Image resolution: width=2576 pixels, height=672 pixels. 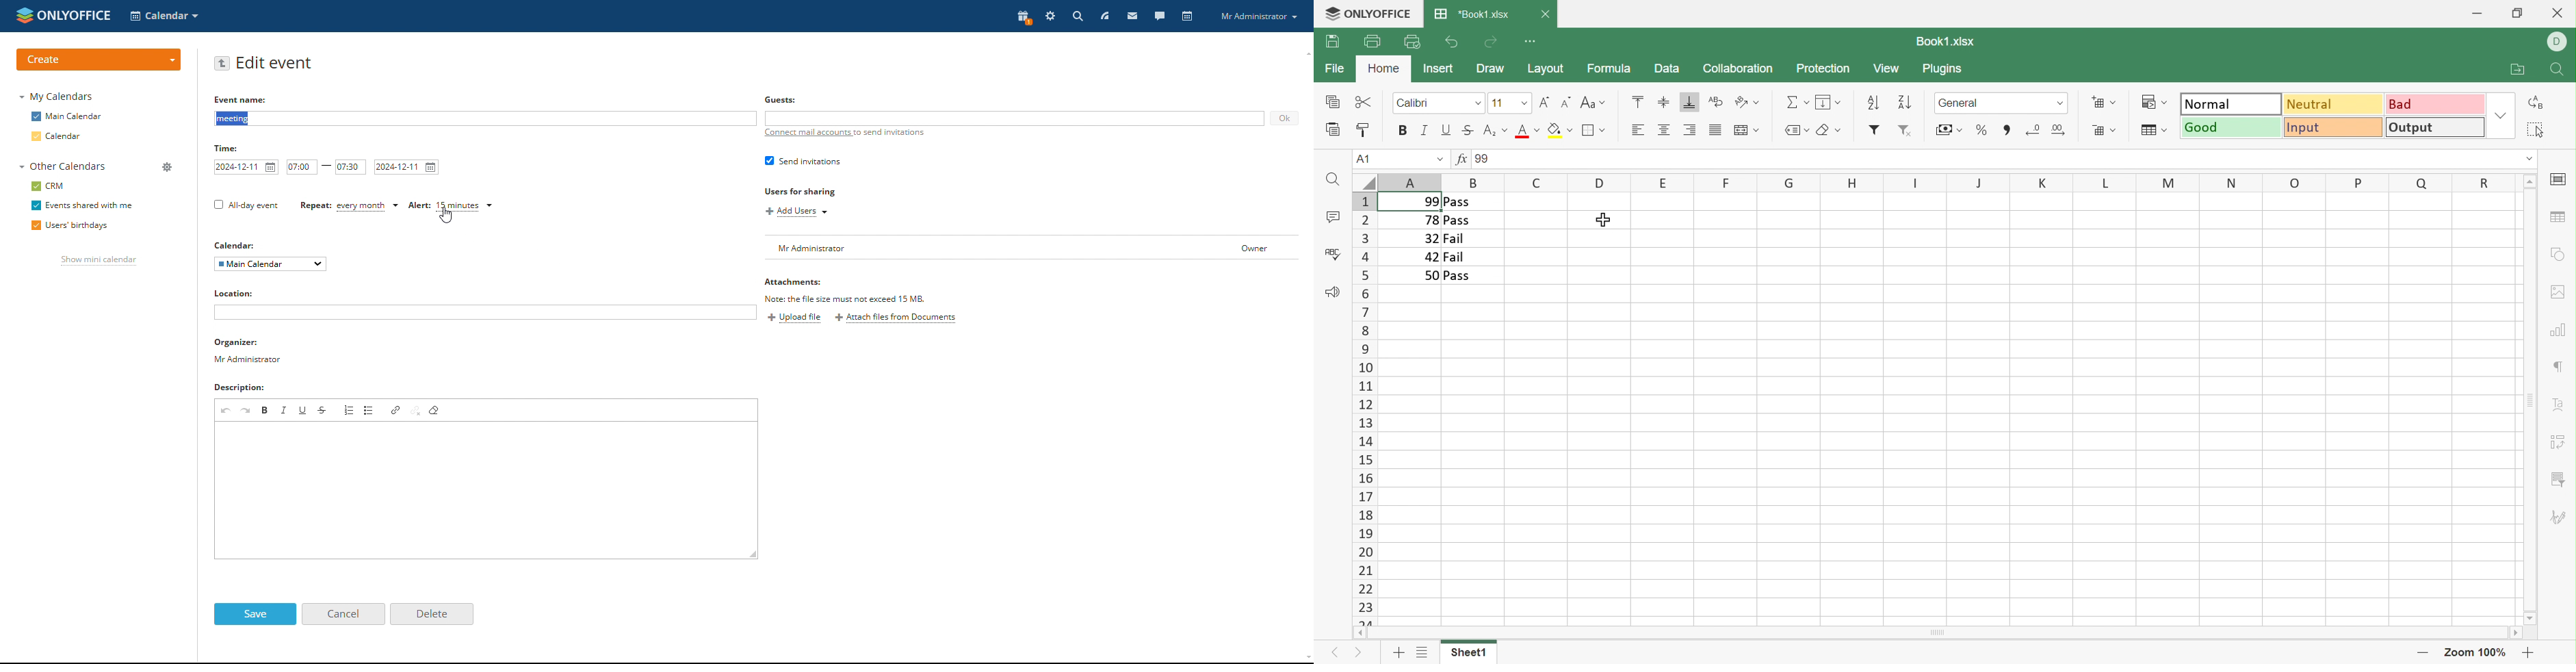 I want to click on Sort descending, so click(x=1906, y=102).